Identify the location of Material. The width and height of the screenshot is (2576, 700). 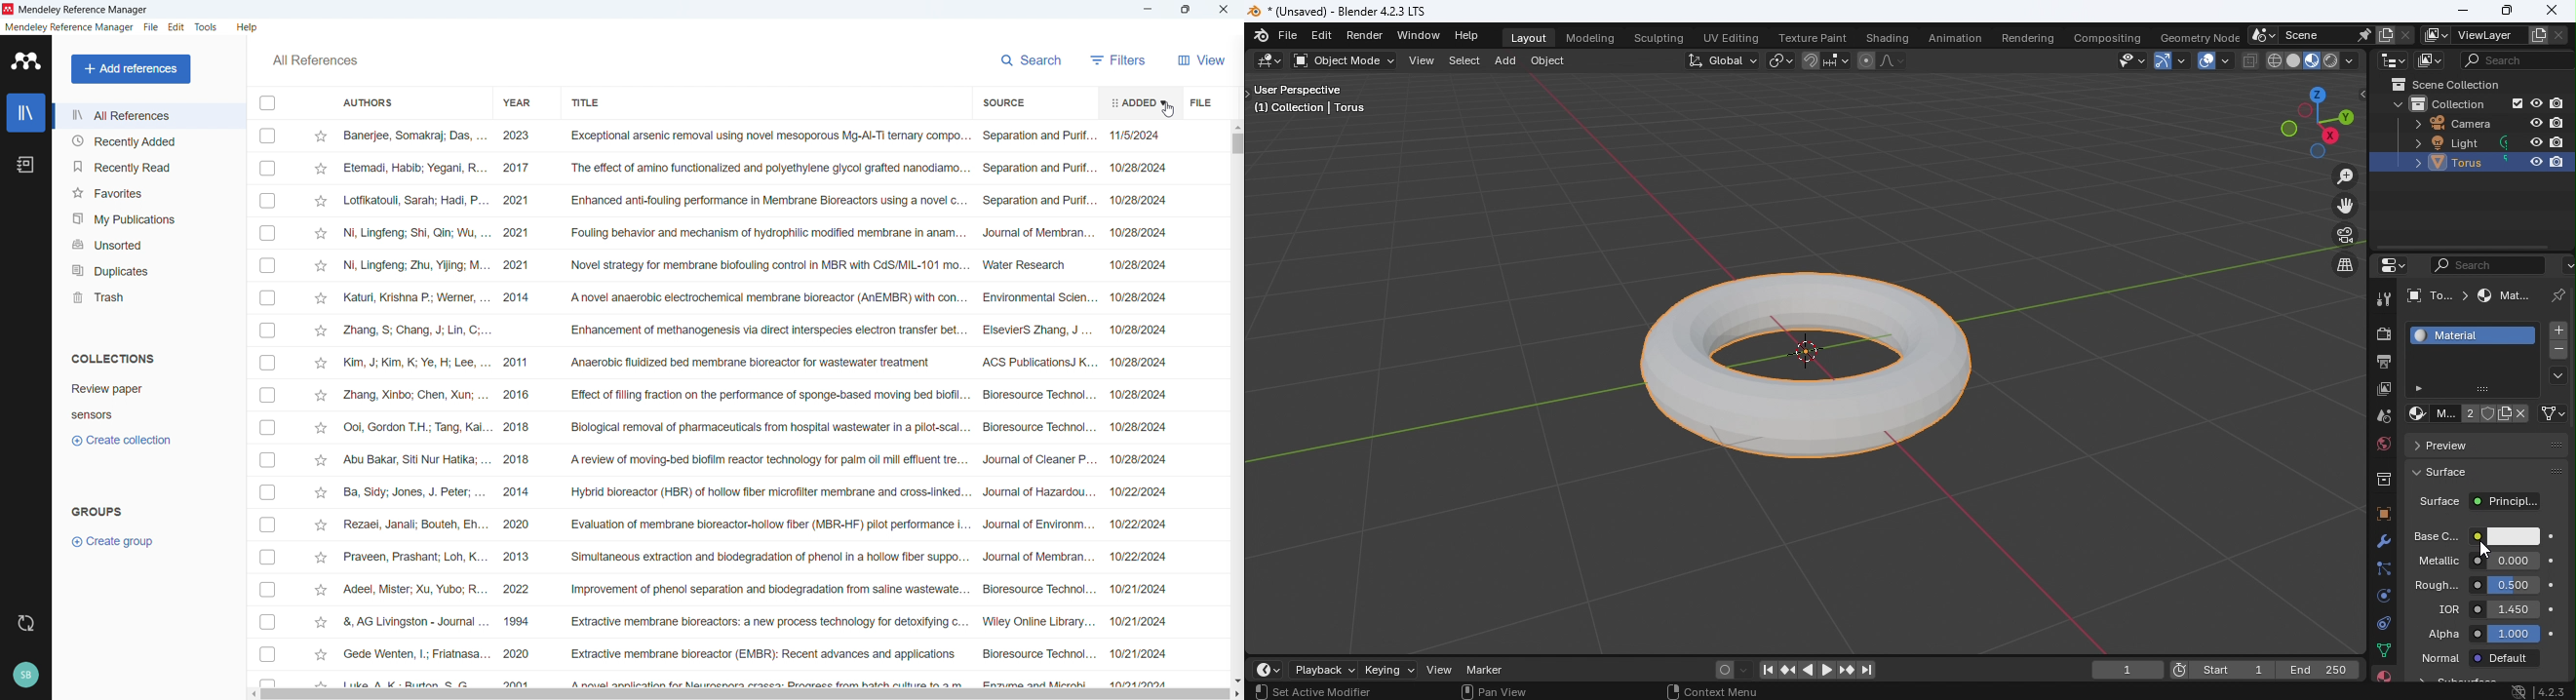
(2452, 413).